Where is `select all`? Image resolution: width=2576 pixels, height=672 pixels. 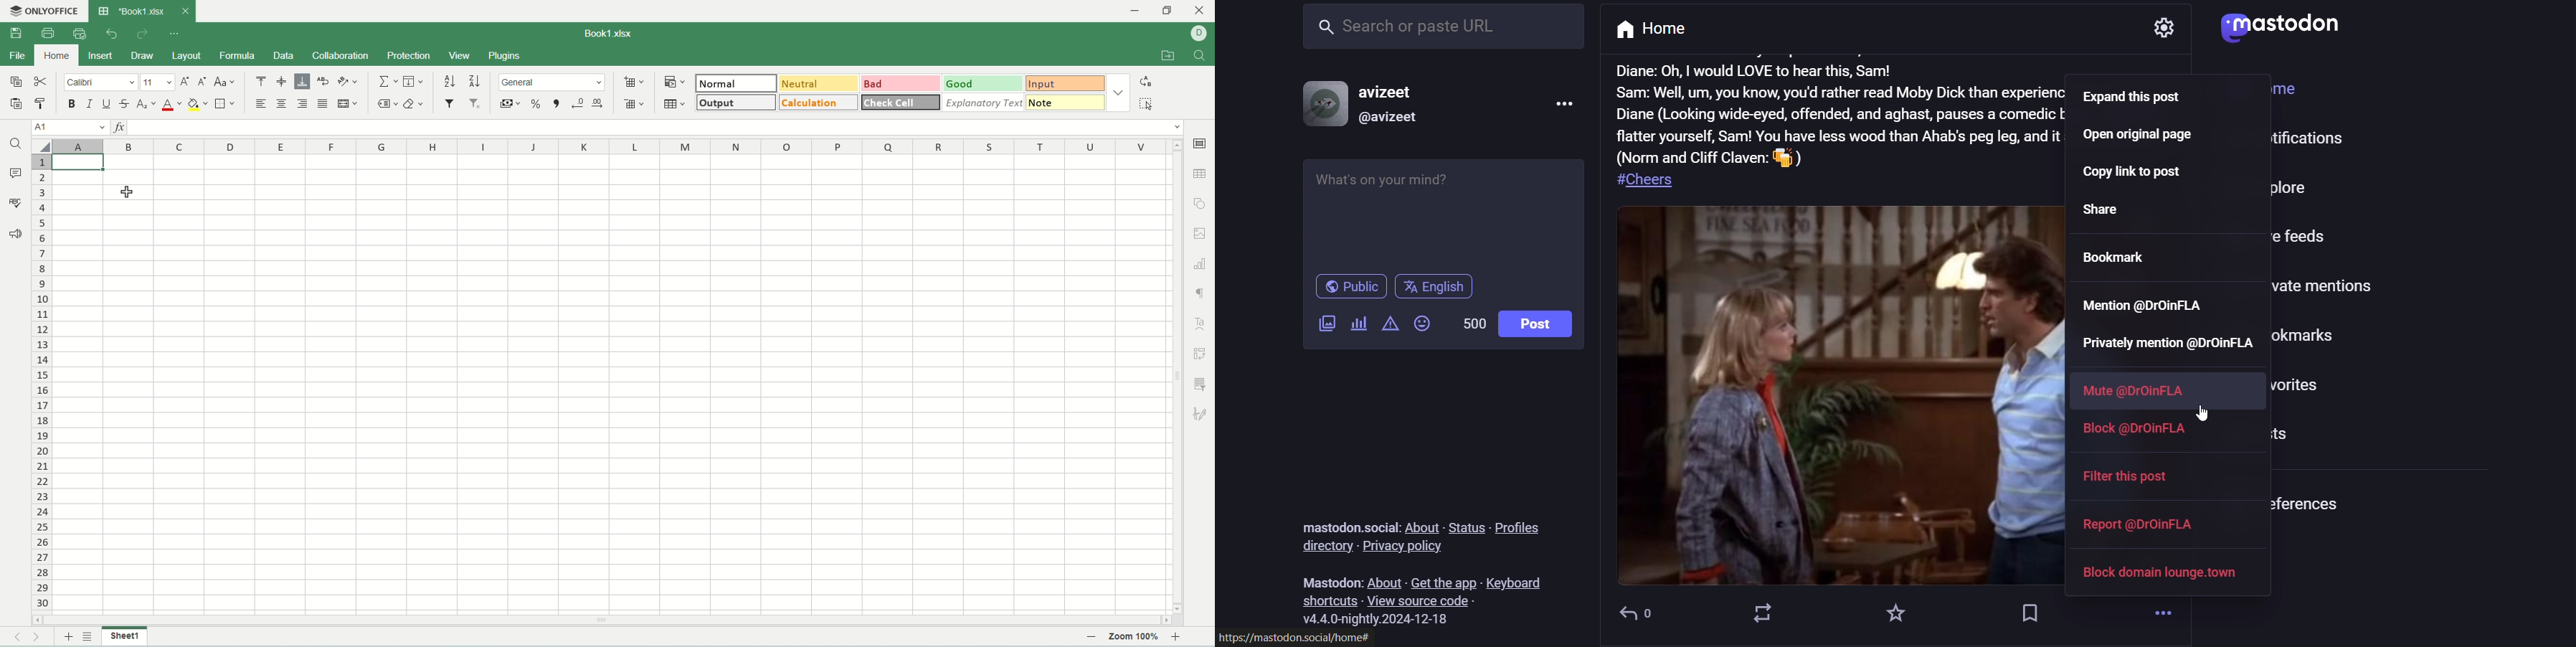
select all is located at coordinates (1150, 104).